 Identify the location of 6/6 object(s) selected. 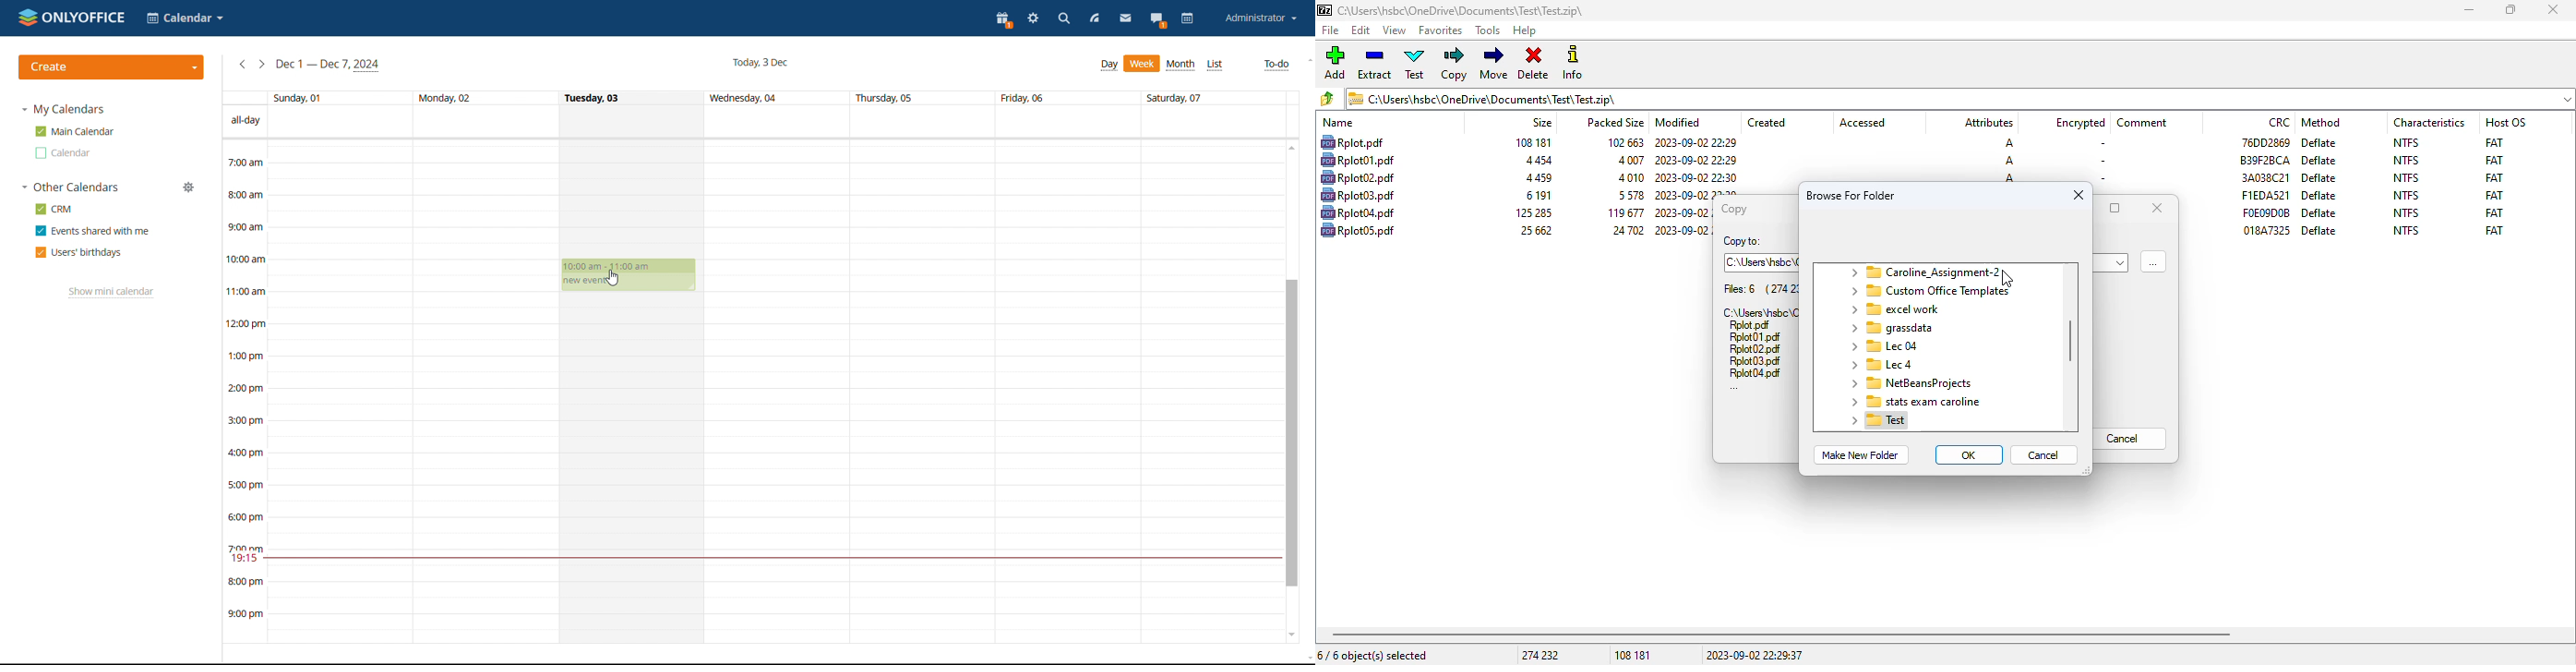
(1372, 655).